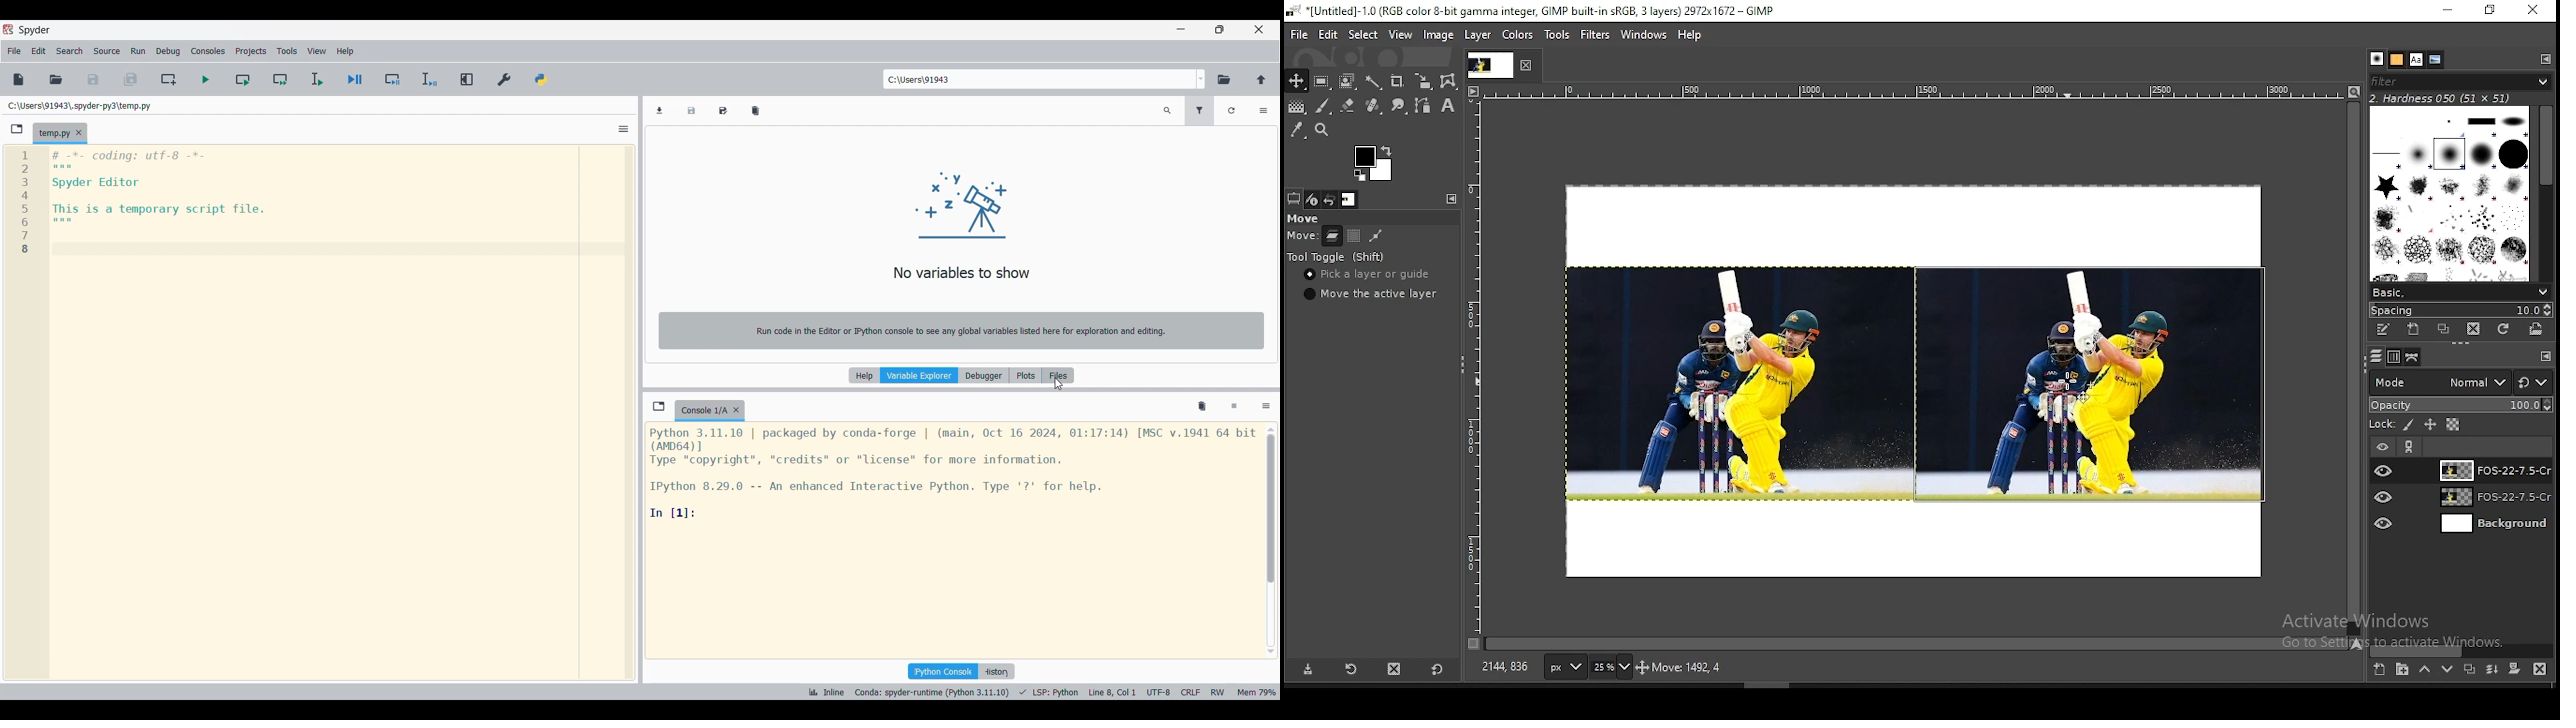  What do you see at coordinates (1038, 79) in the screenshot?
I see `Enter in location` at bounding box center [1038, 79].